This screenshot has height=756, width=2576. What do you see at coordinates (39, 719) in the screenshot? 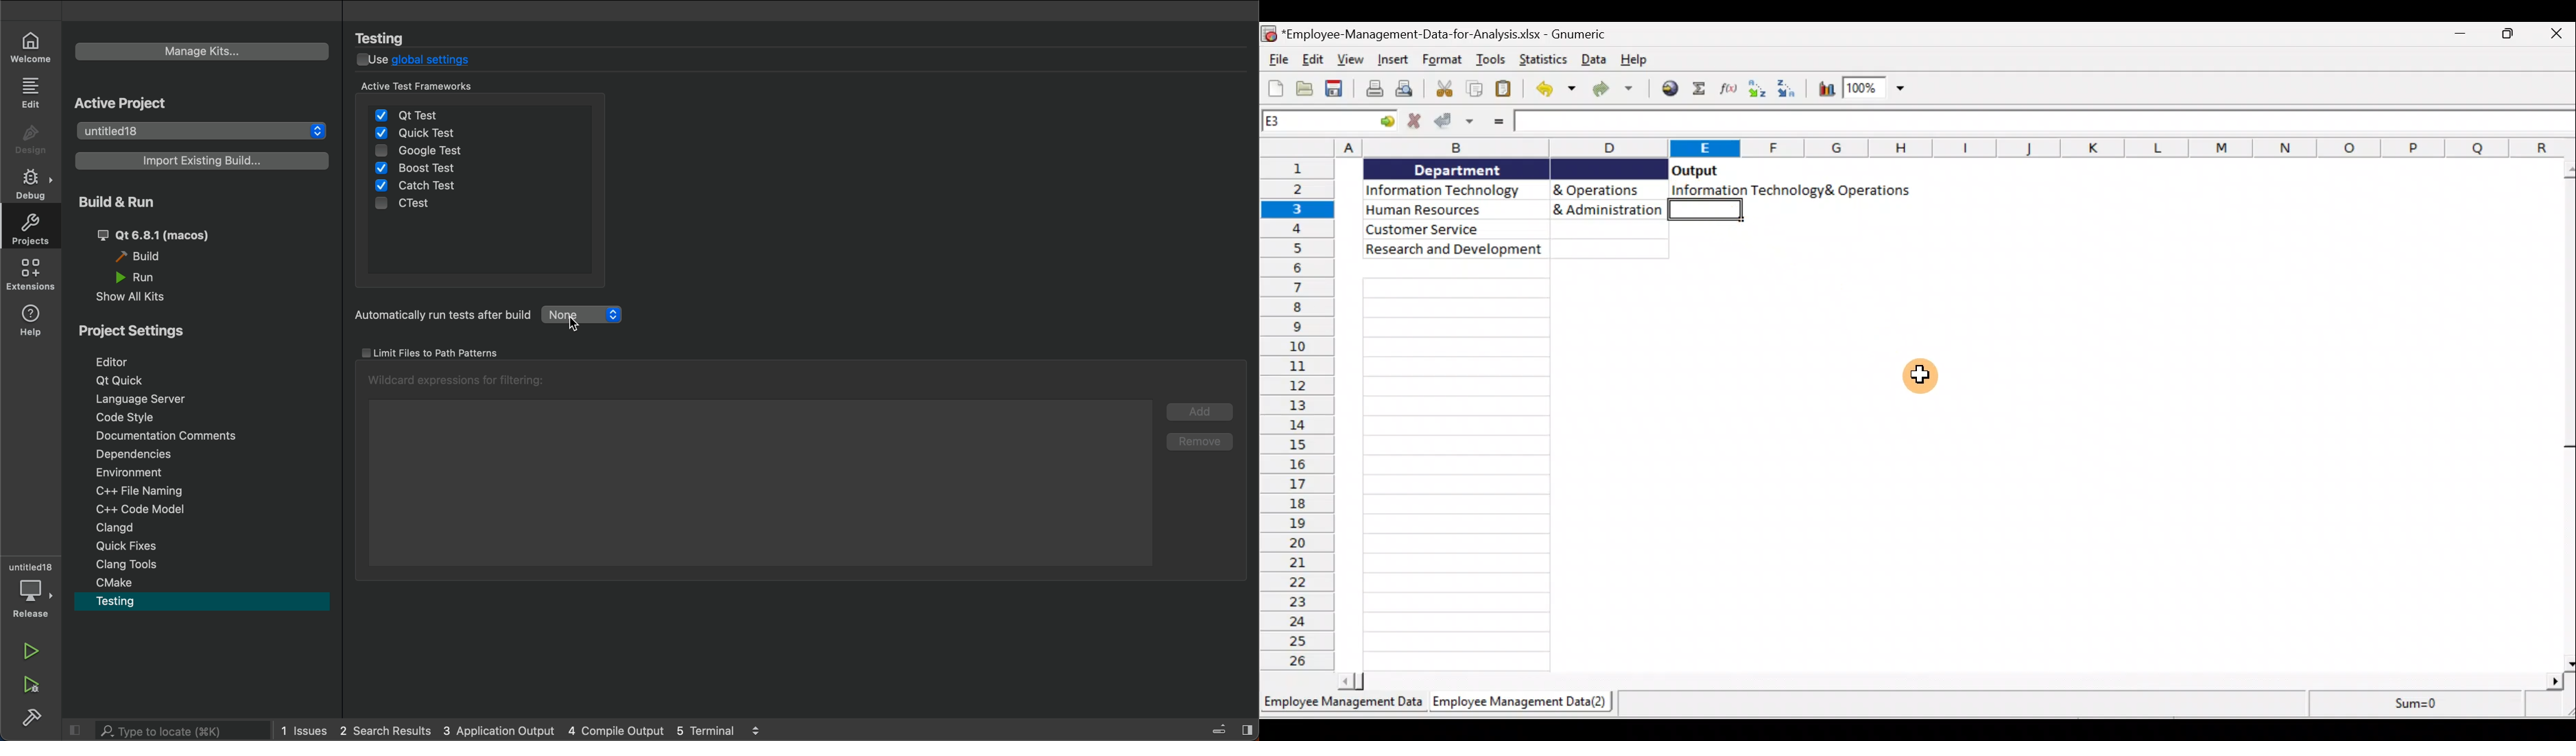
I see `BUILD` at bounding box center [39, 719].